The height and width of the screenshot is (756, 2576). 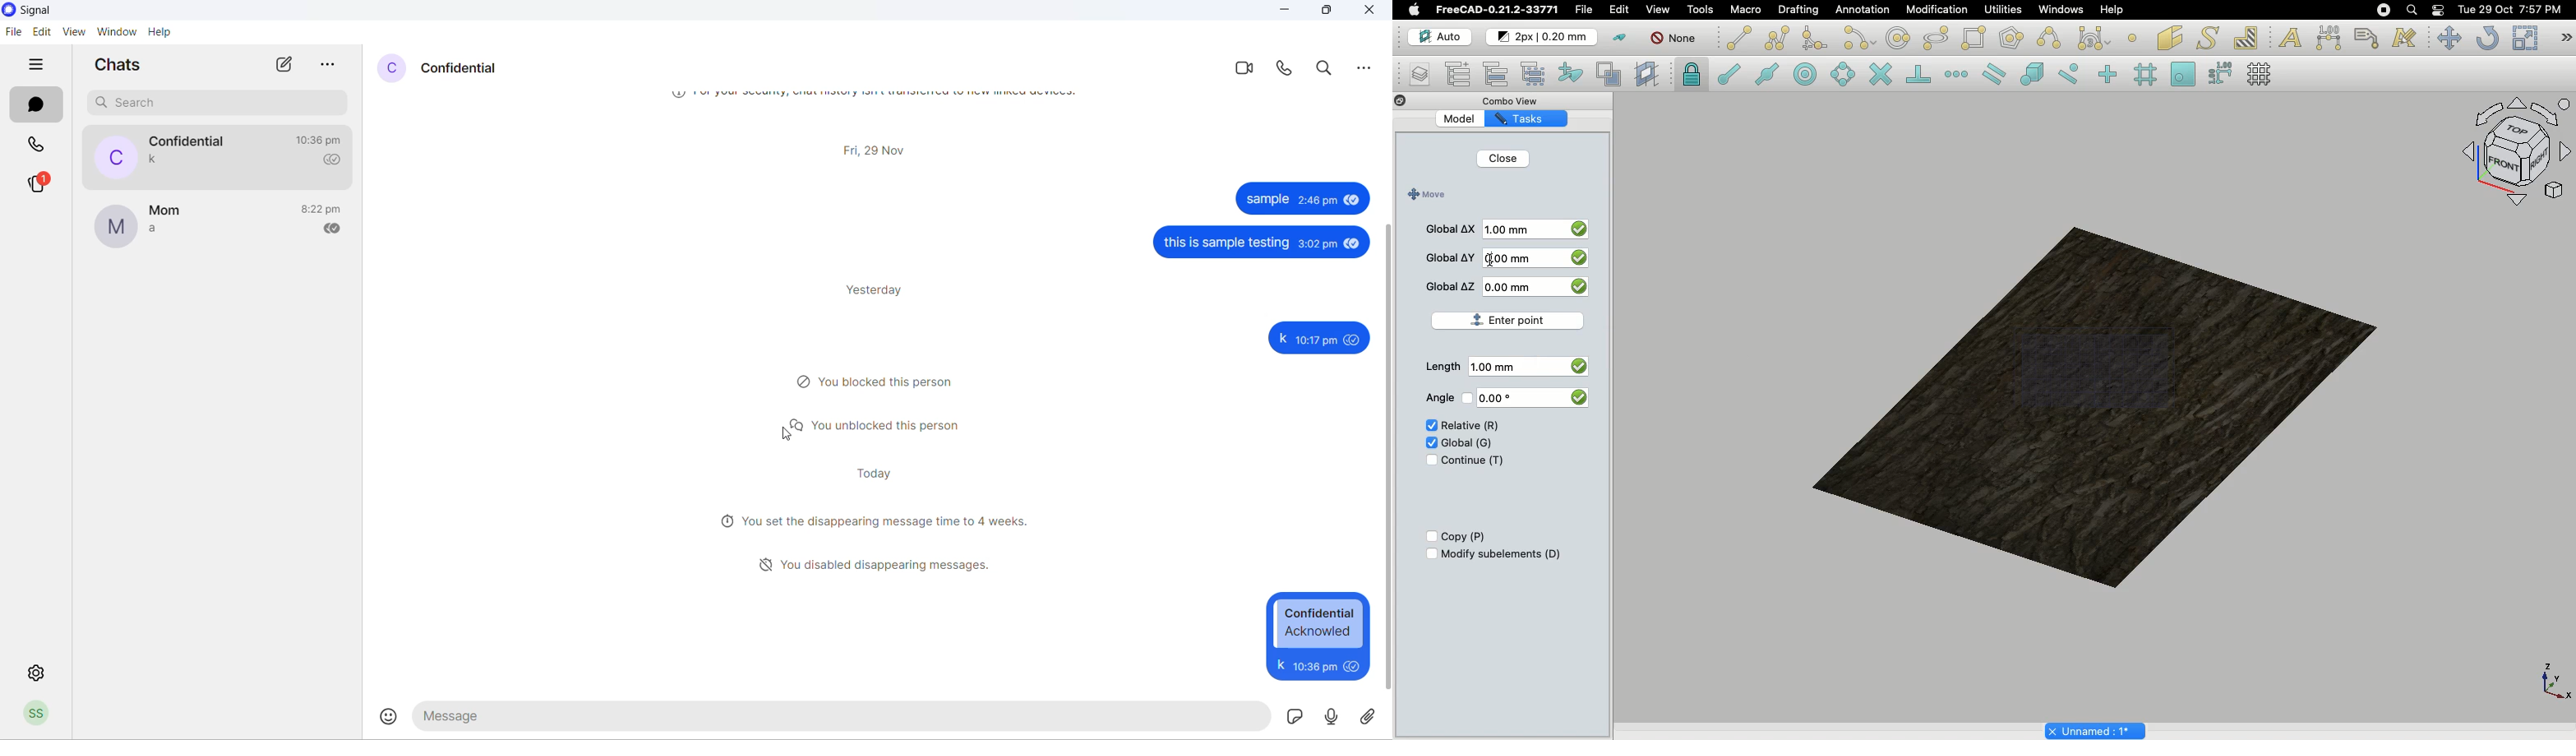 I want to click on checkbox, so click(x=1577, y=396).